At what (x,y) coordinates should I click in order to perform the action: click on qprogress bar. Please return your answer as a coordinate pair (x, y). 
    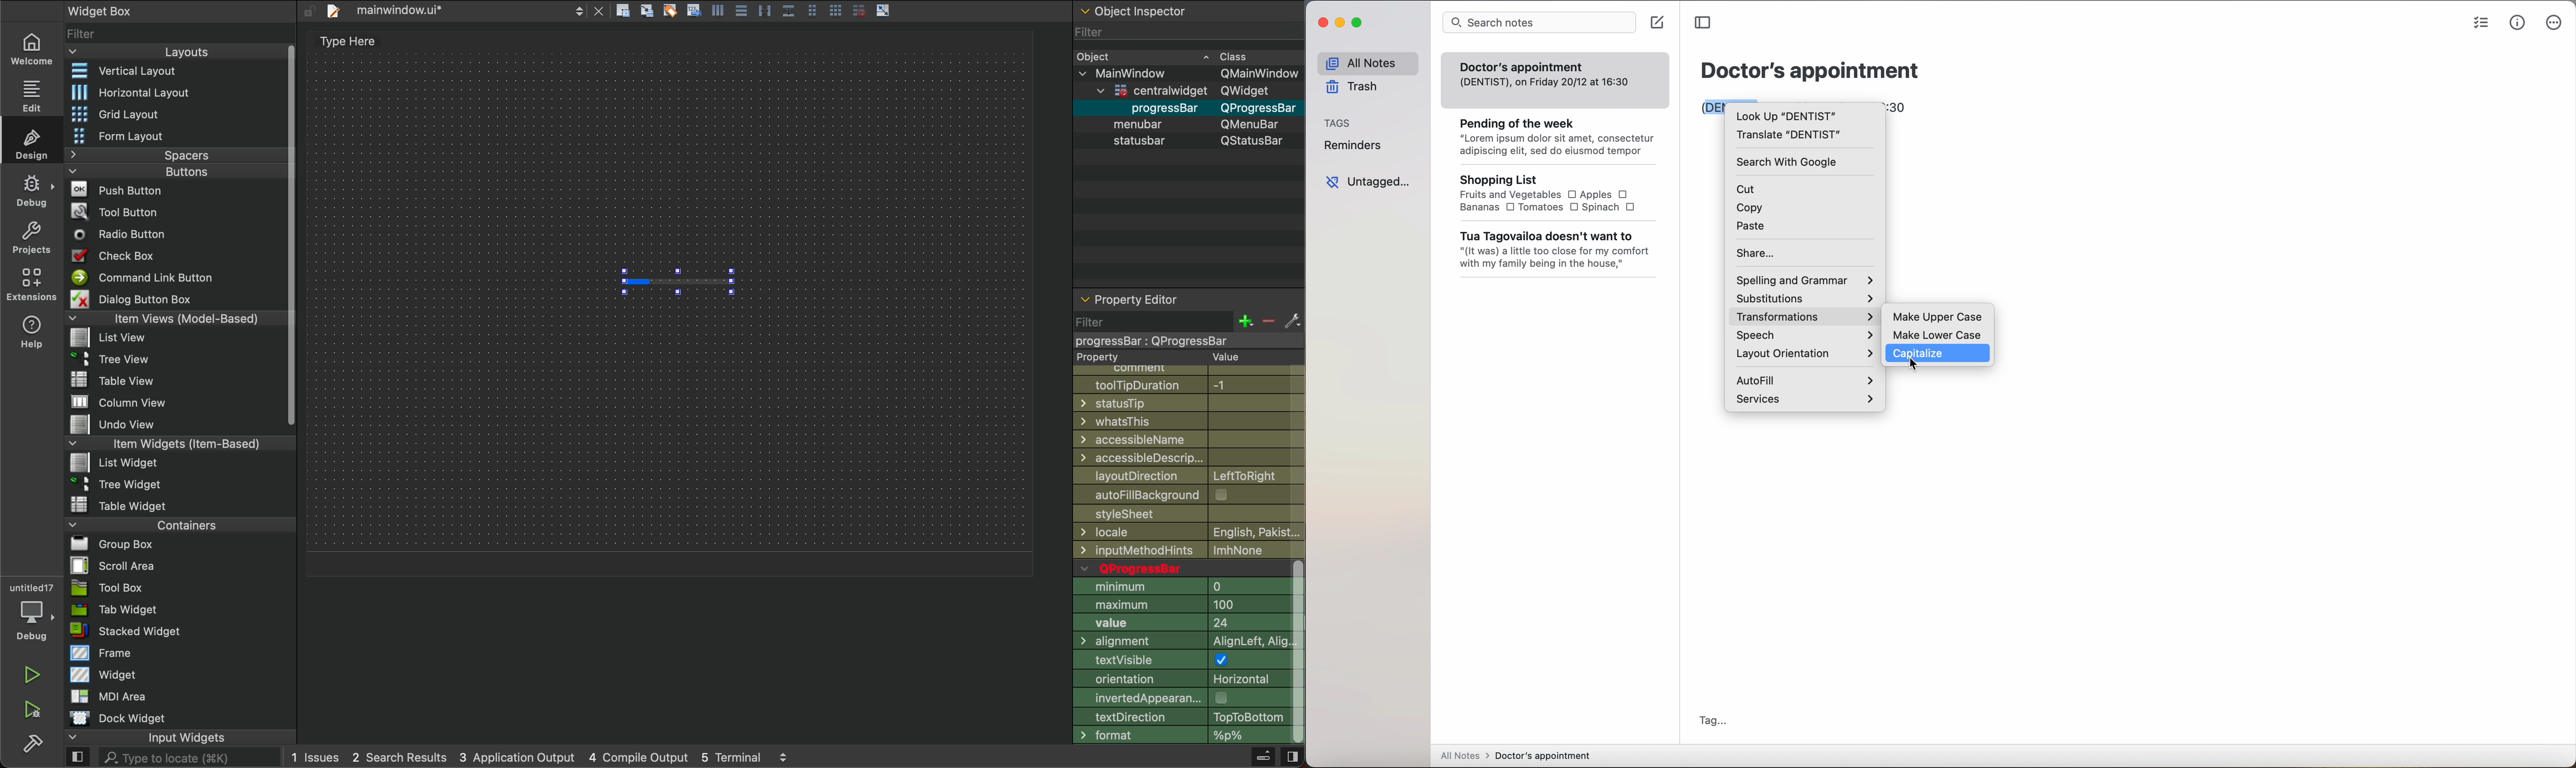
    Looking at the image, I should click on (1180, 568).